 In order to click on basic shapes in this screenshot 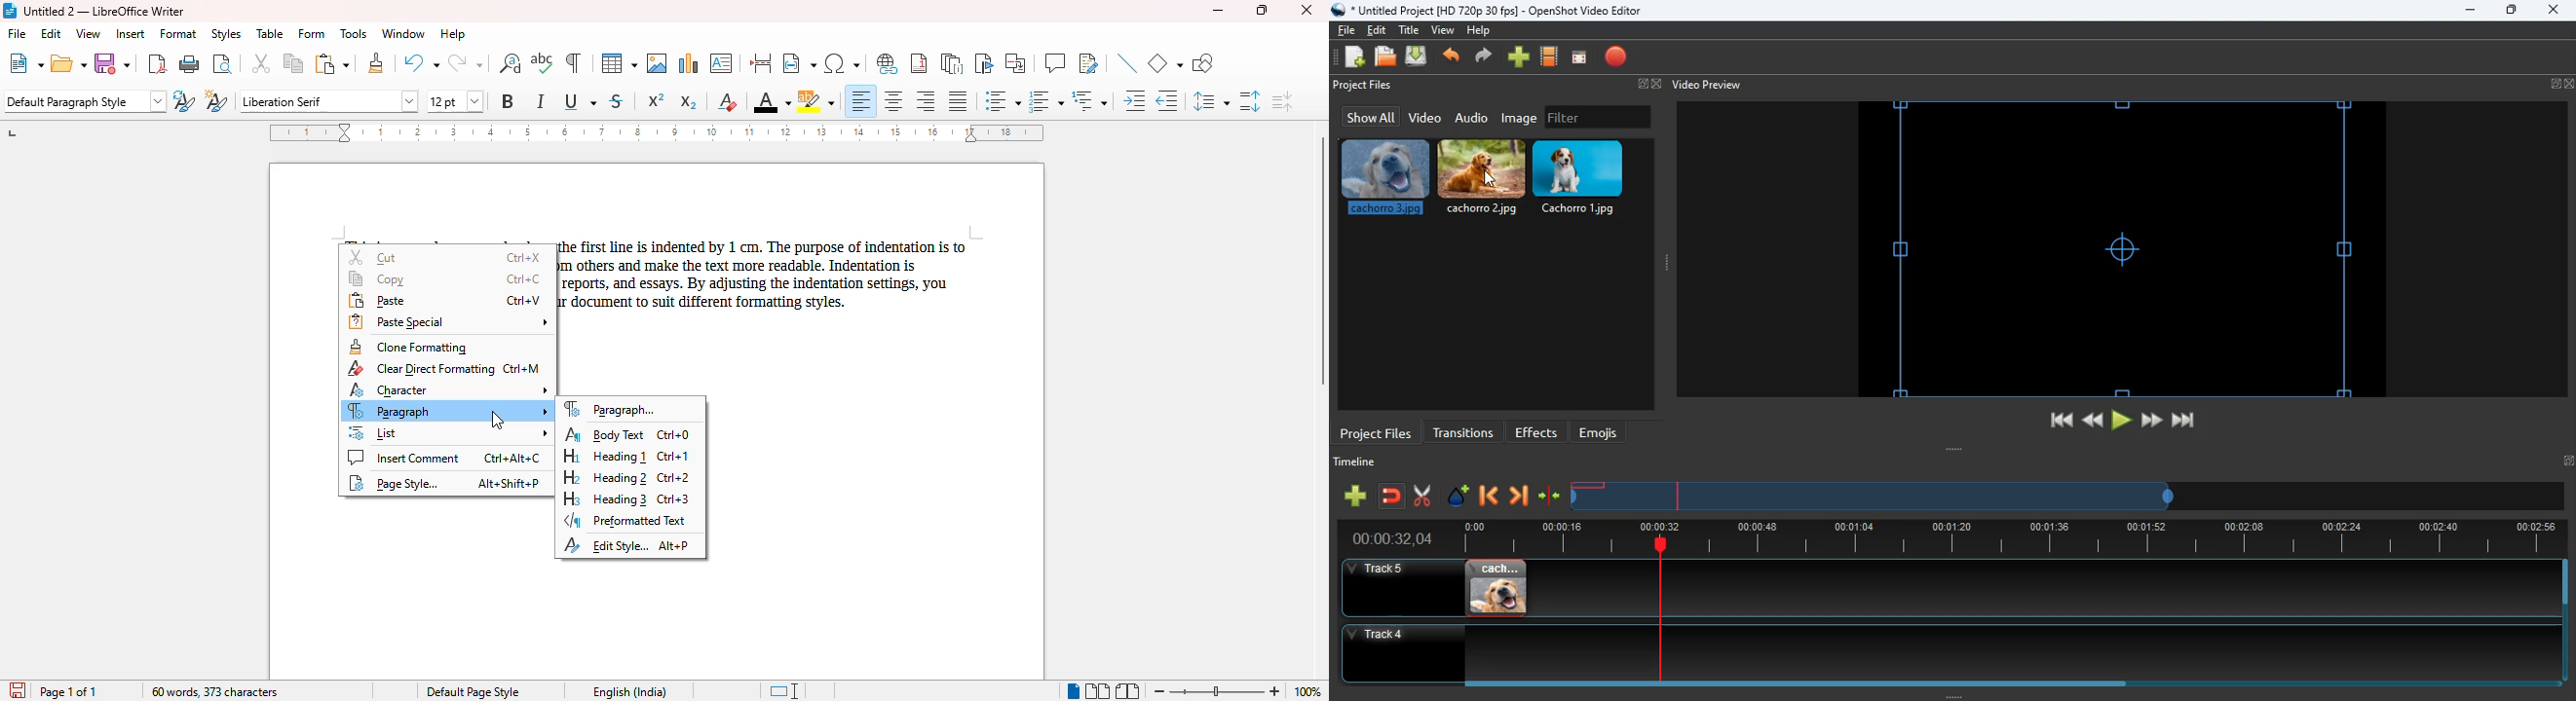, I will do `click(1165, 63)`.